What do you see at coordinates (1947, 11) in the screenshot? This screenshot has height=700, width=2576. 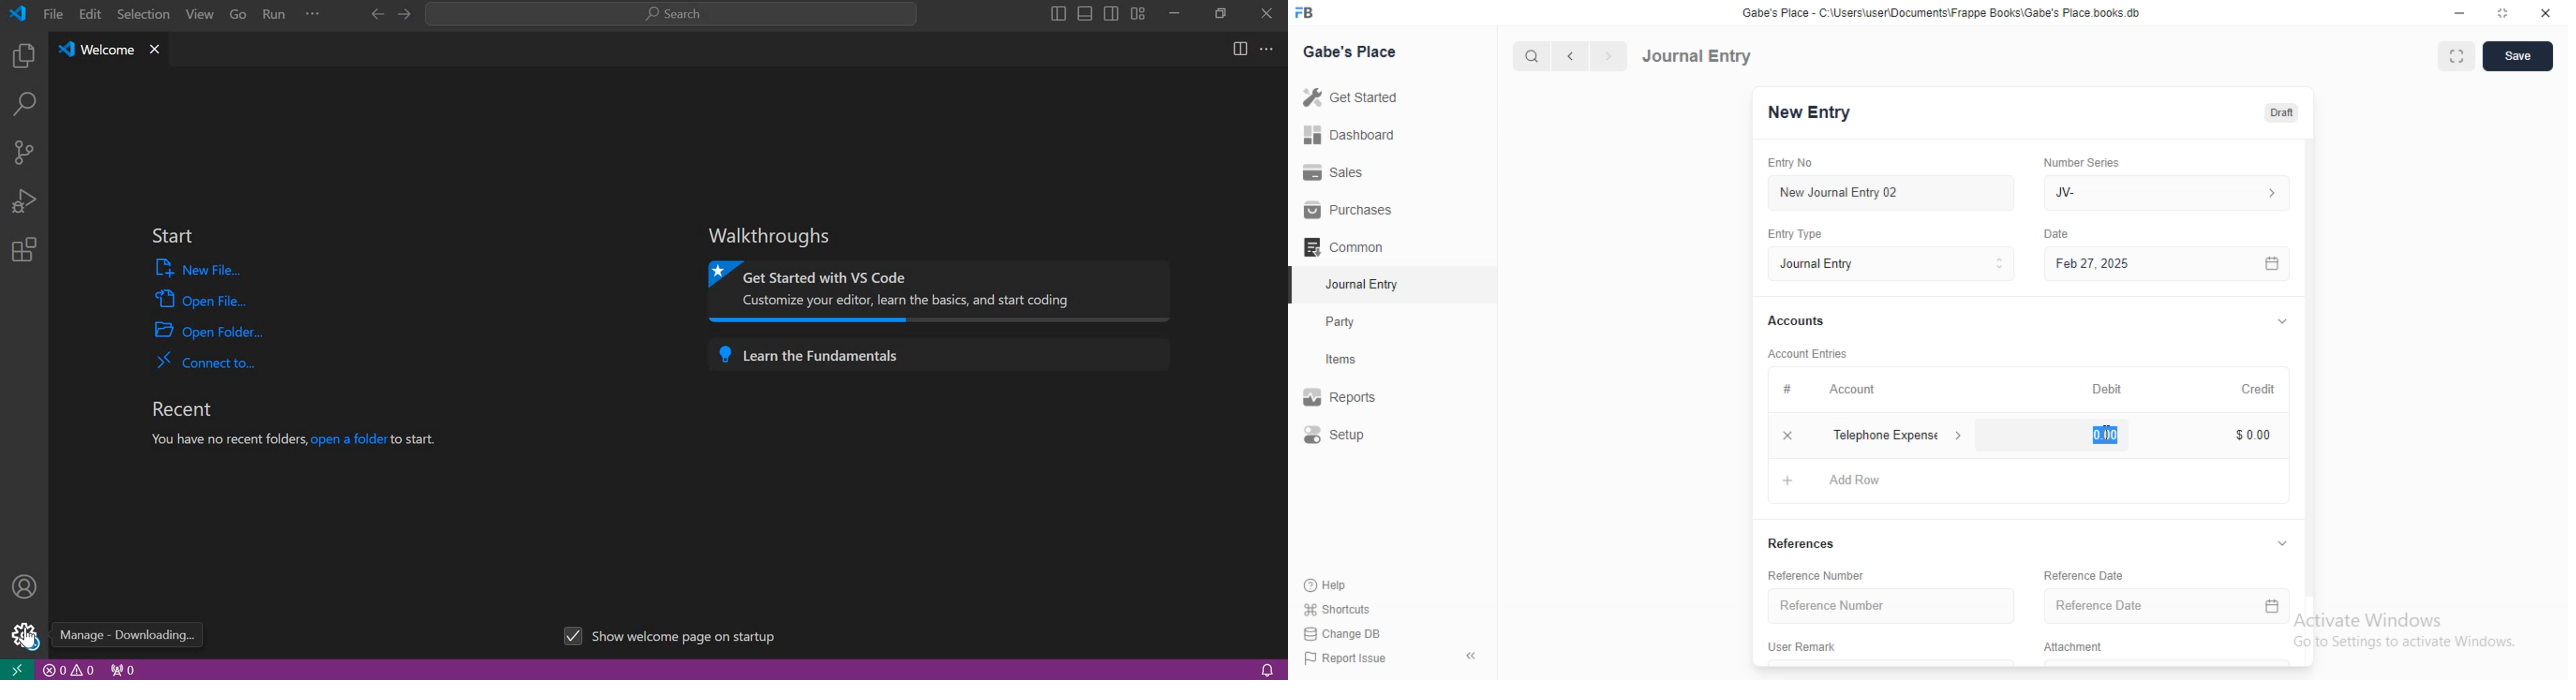 I see `‘Gabe's Place - C Wsers\userDocuments\Frappe Books\Gabe's Place books db` at bounding box center [1947, 11].